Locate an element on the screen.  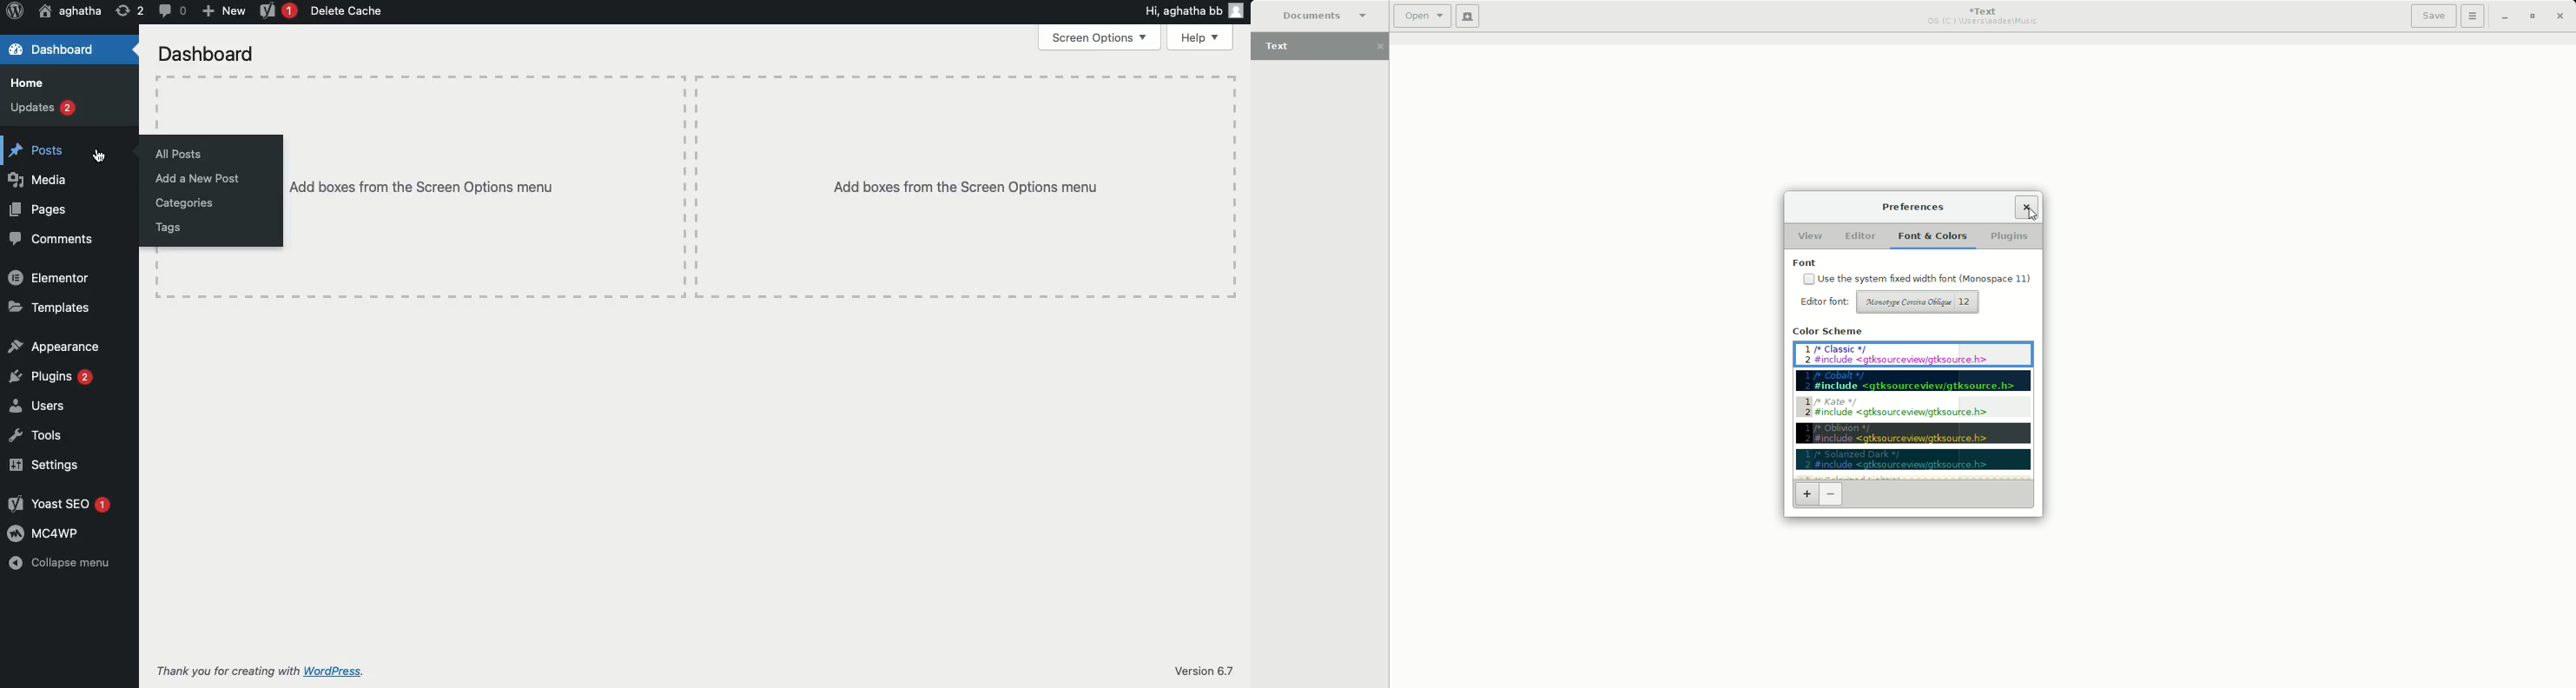
Dashboard is located at coordinates (210, 54).